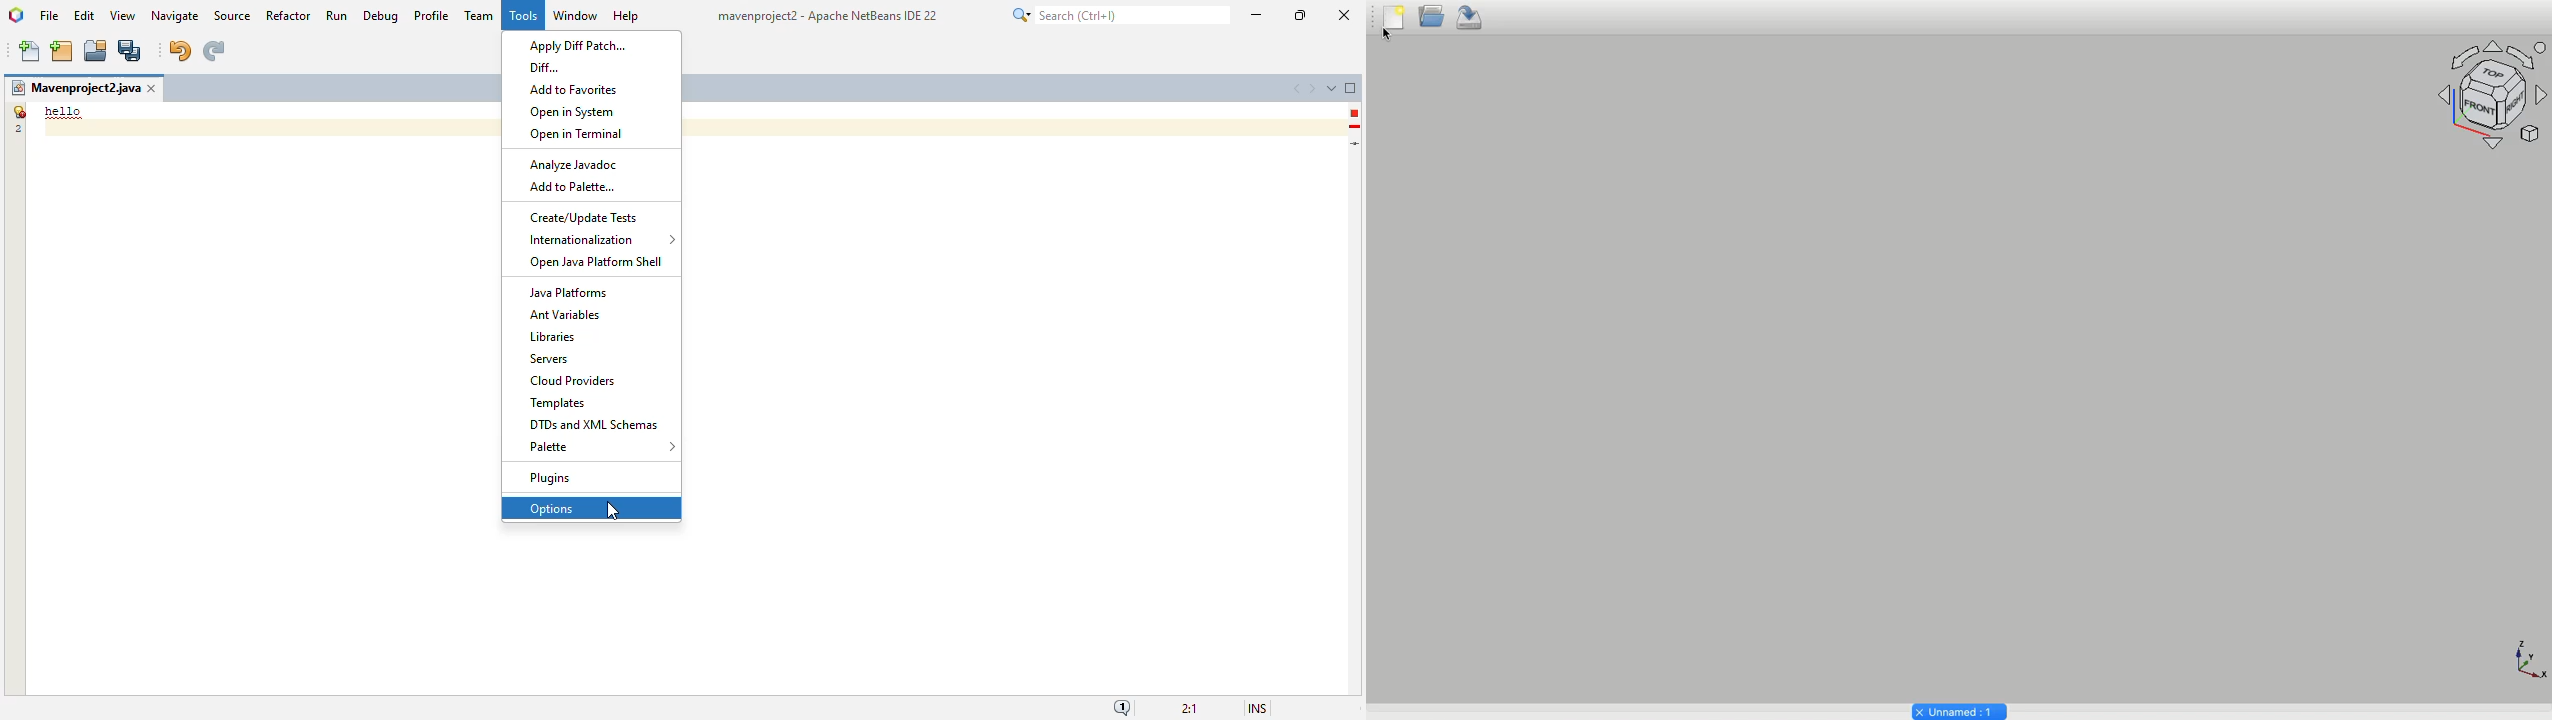 This screenshot has height=728, width=2576. I want to click on Save, so click(1471, 19).